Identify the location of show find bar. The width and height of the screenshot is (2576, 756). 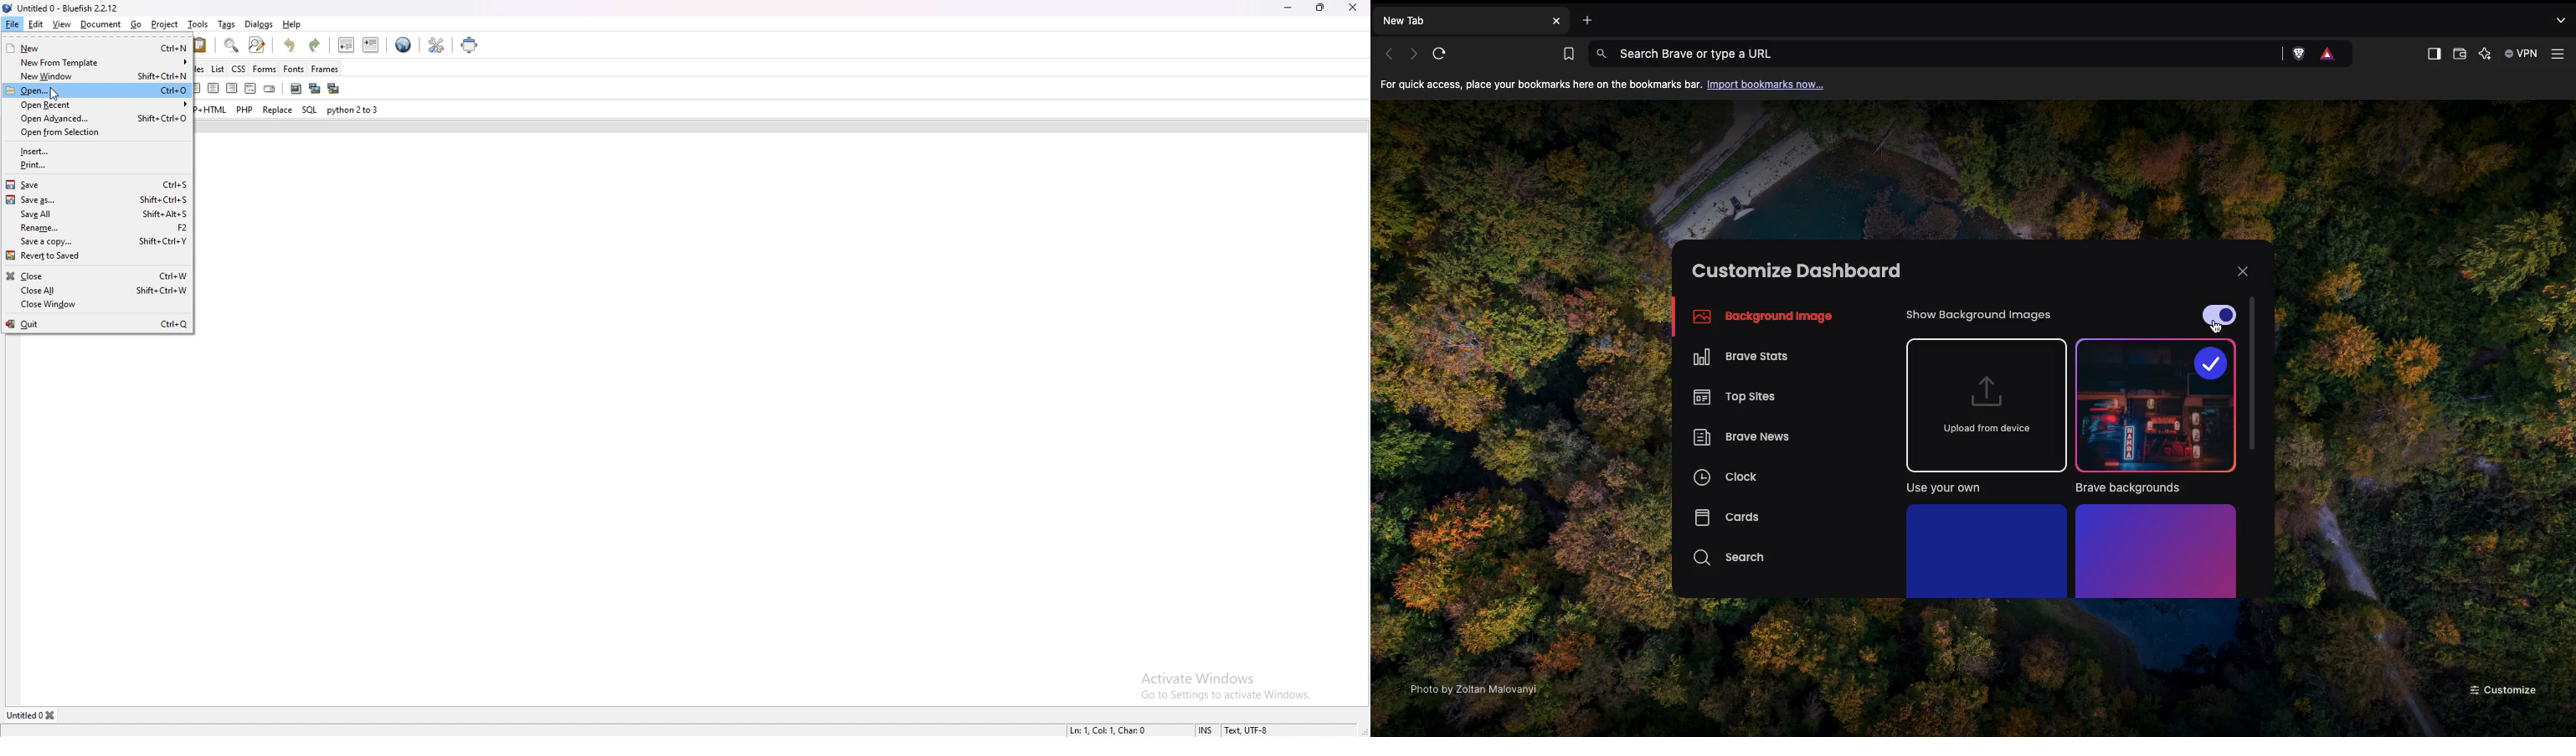
(233, 45).